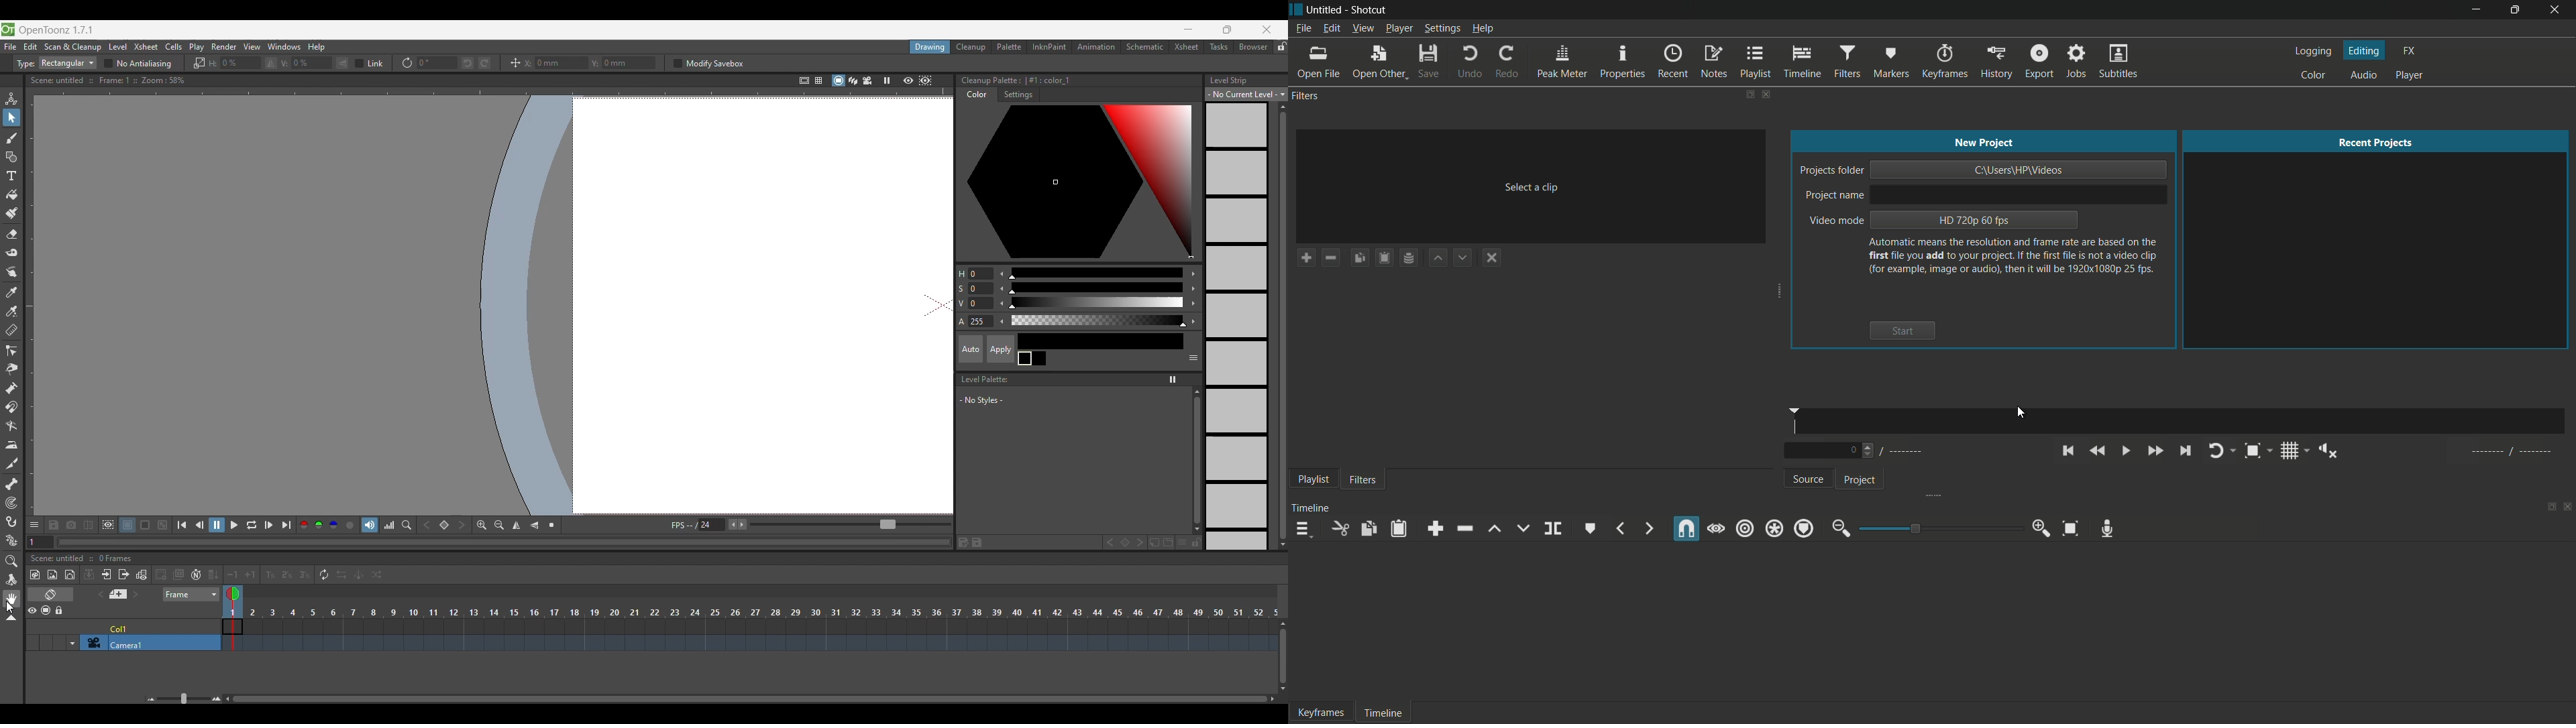 Image resolution: width=2576 pixels, height=728 pixels. I want to click on Locator, so click(407, 525).